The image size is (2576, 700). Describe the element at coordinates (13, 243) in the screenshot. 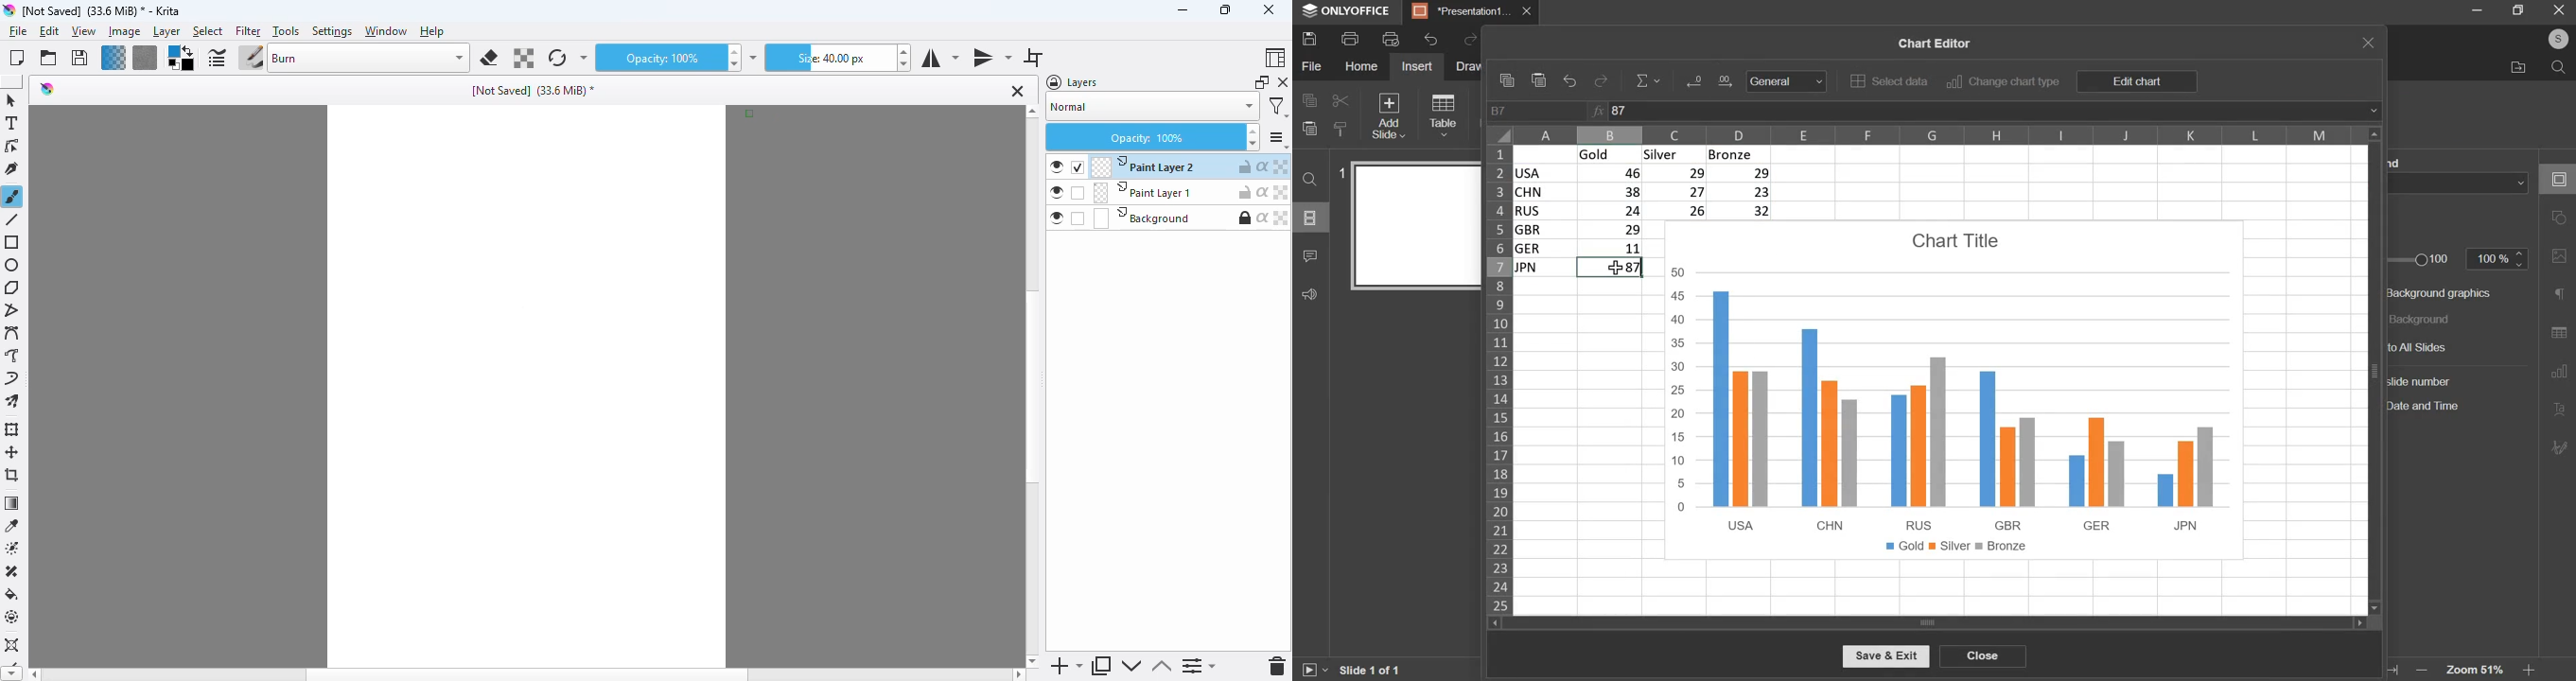

I see `rectangle tool` at that location.